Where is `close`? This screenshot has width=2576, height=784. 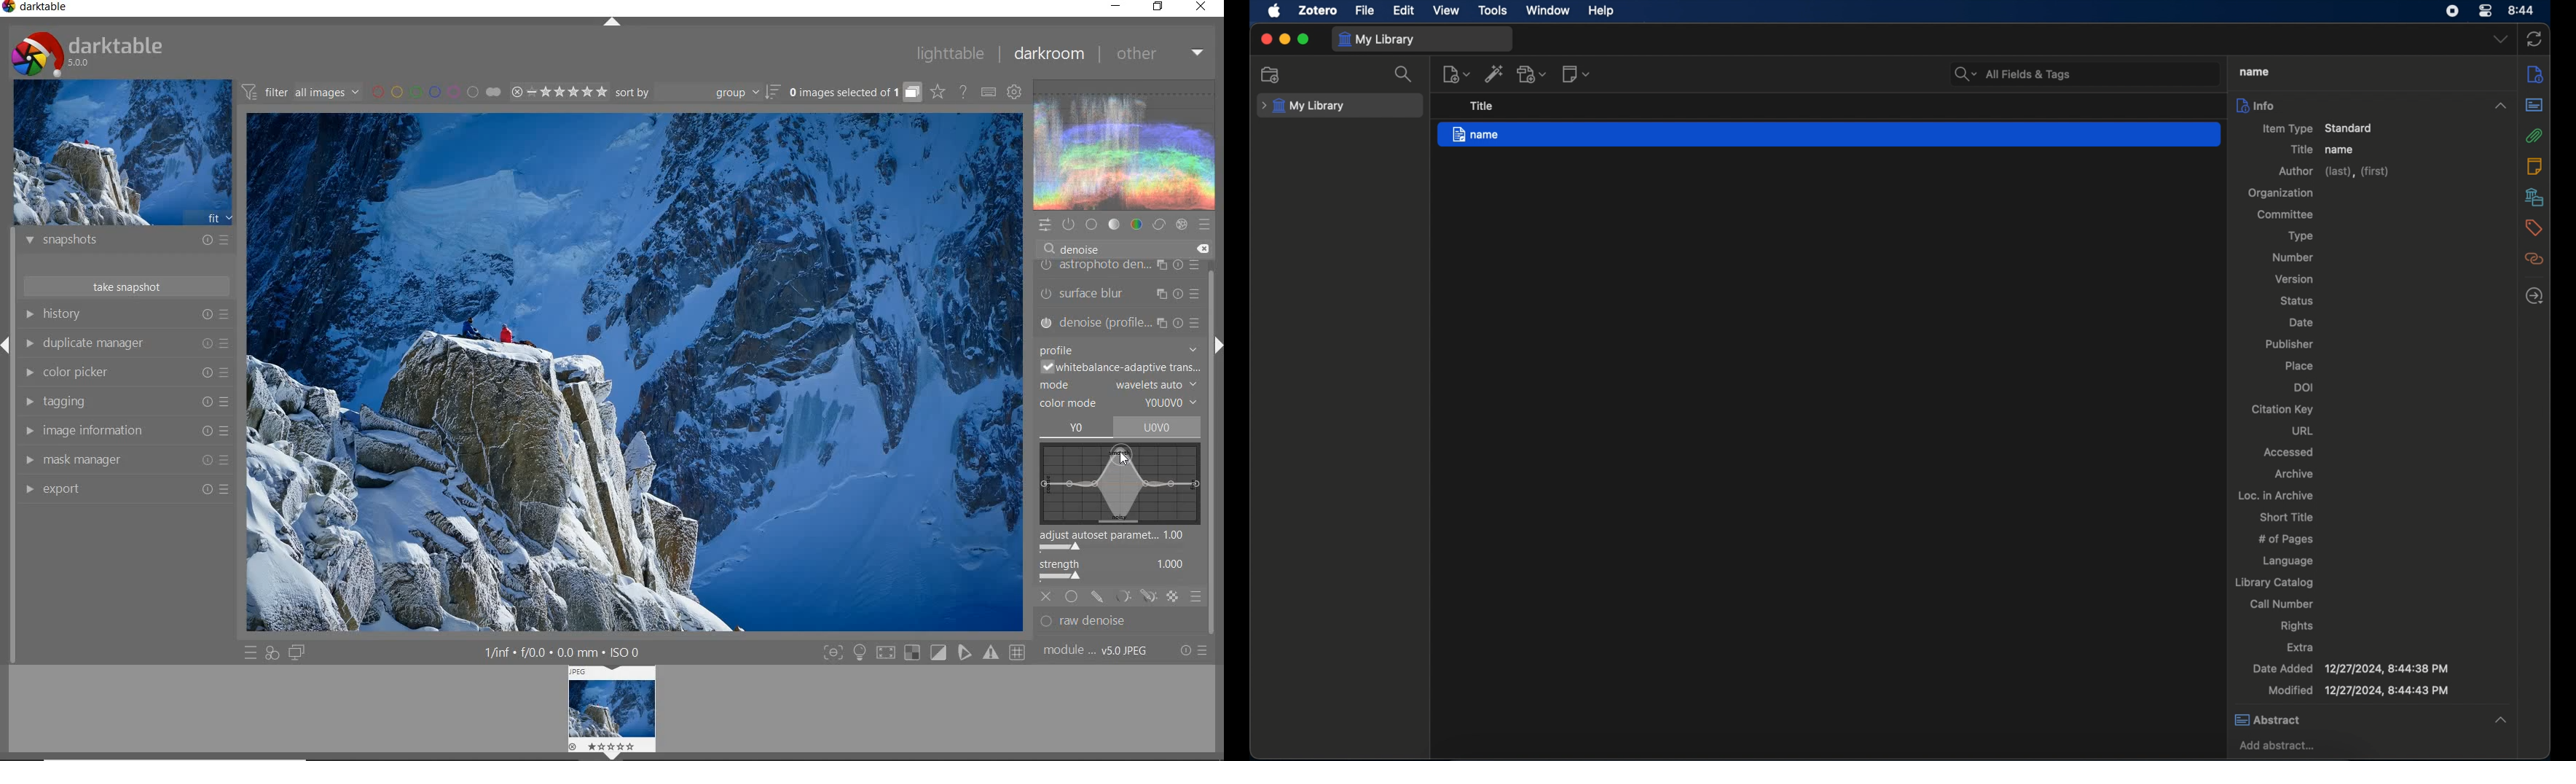
close is located at coordinates (1201, 7).